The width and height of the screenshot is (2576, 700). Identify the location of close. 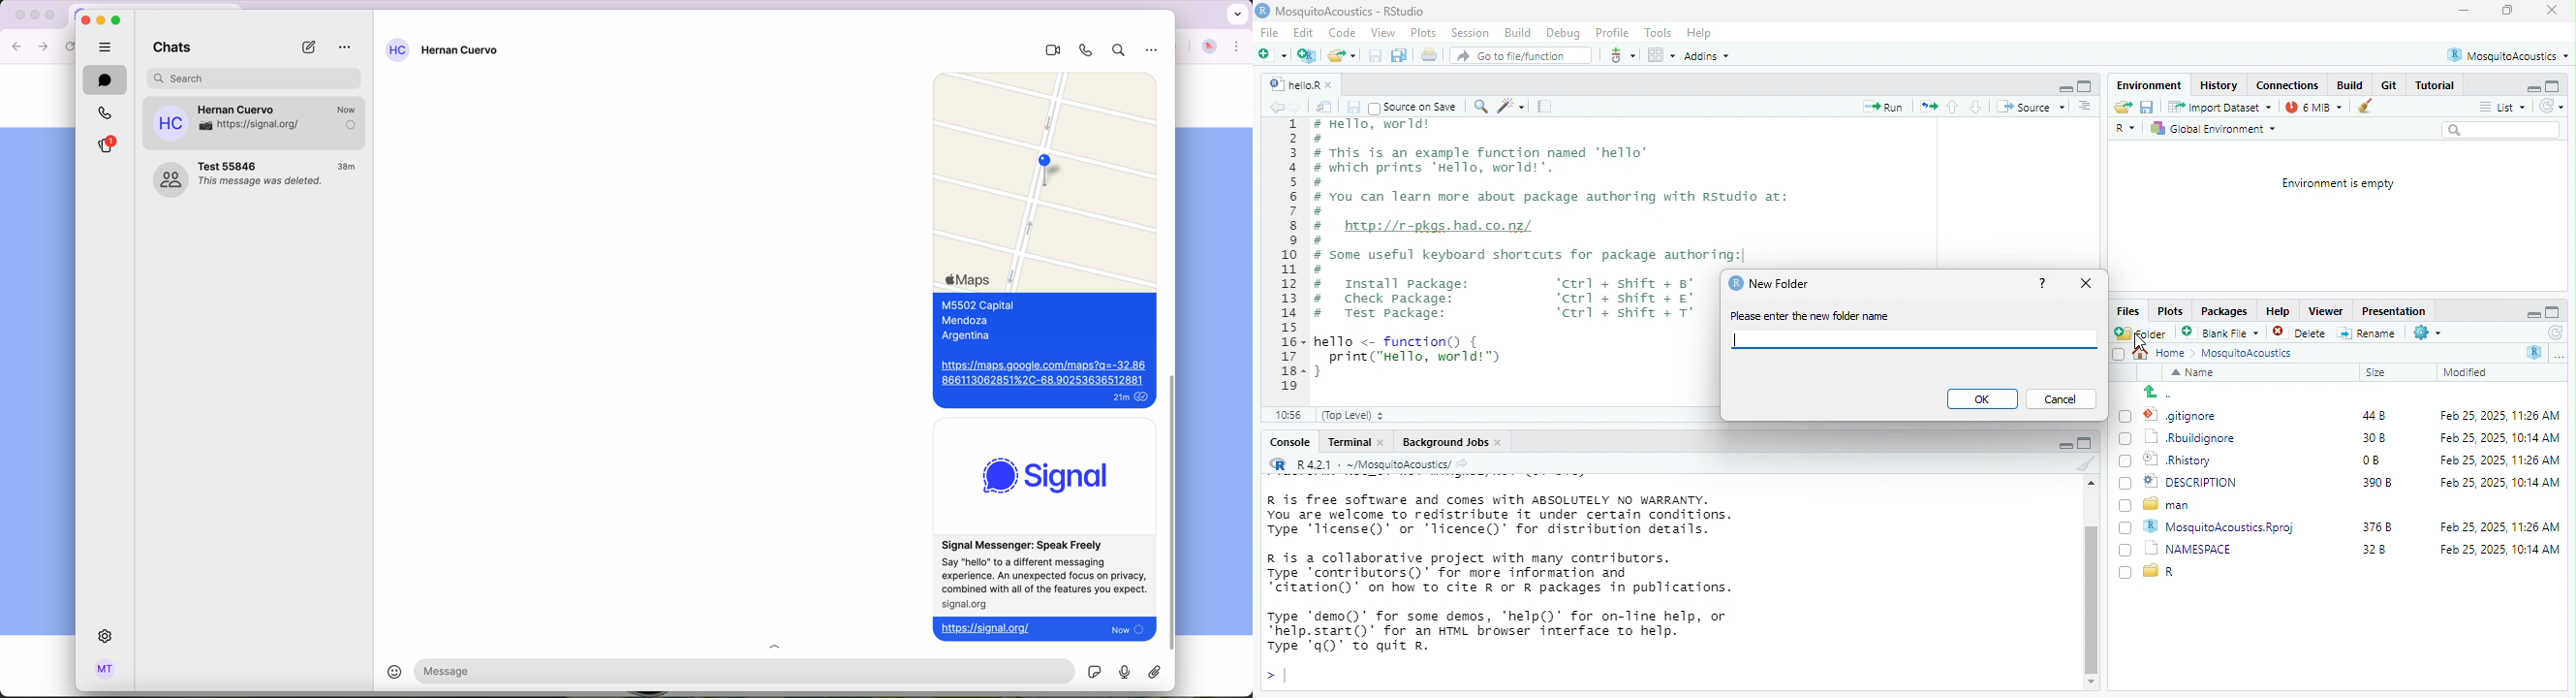
(2549, 11).